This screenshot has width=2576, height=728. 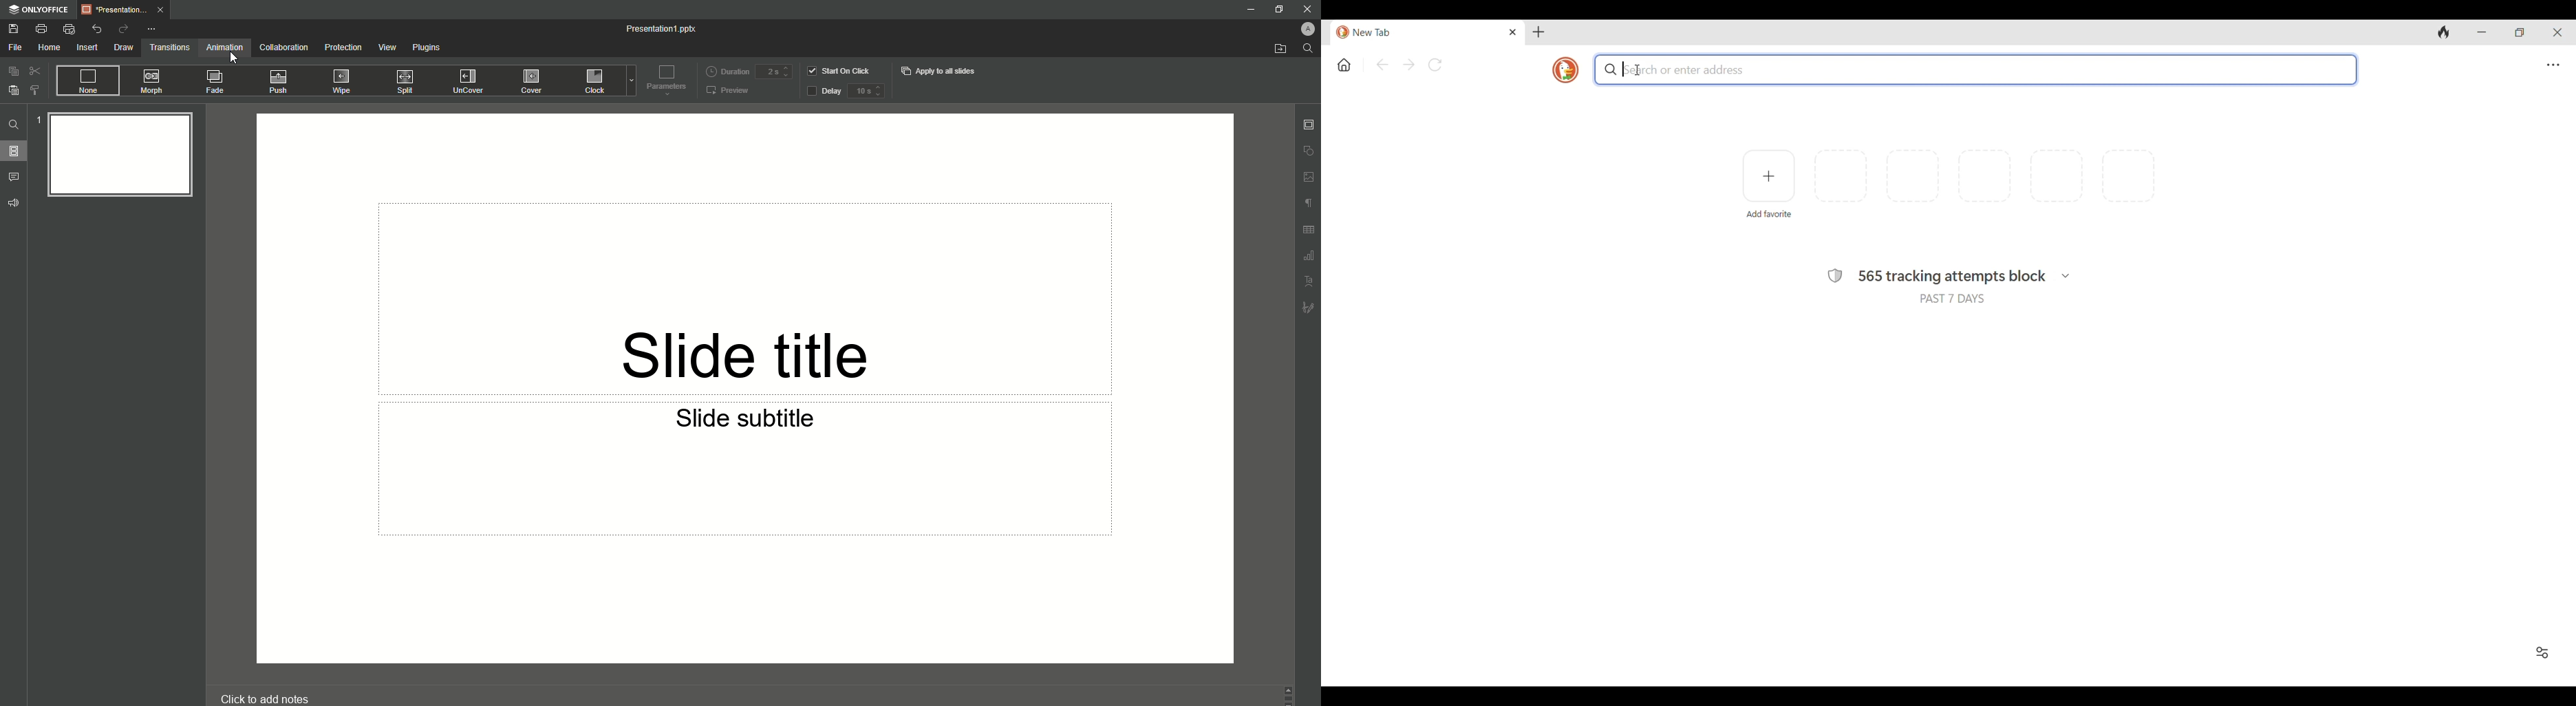 I want to click on Collaboration, so click(x=282, y=48).